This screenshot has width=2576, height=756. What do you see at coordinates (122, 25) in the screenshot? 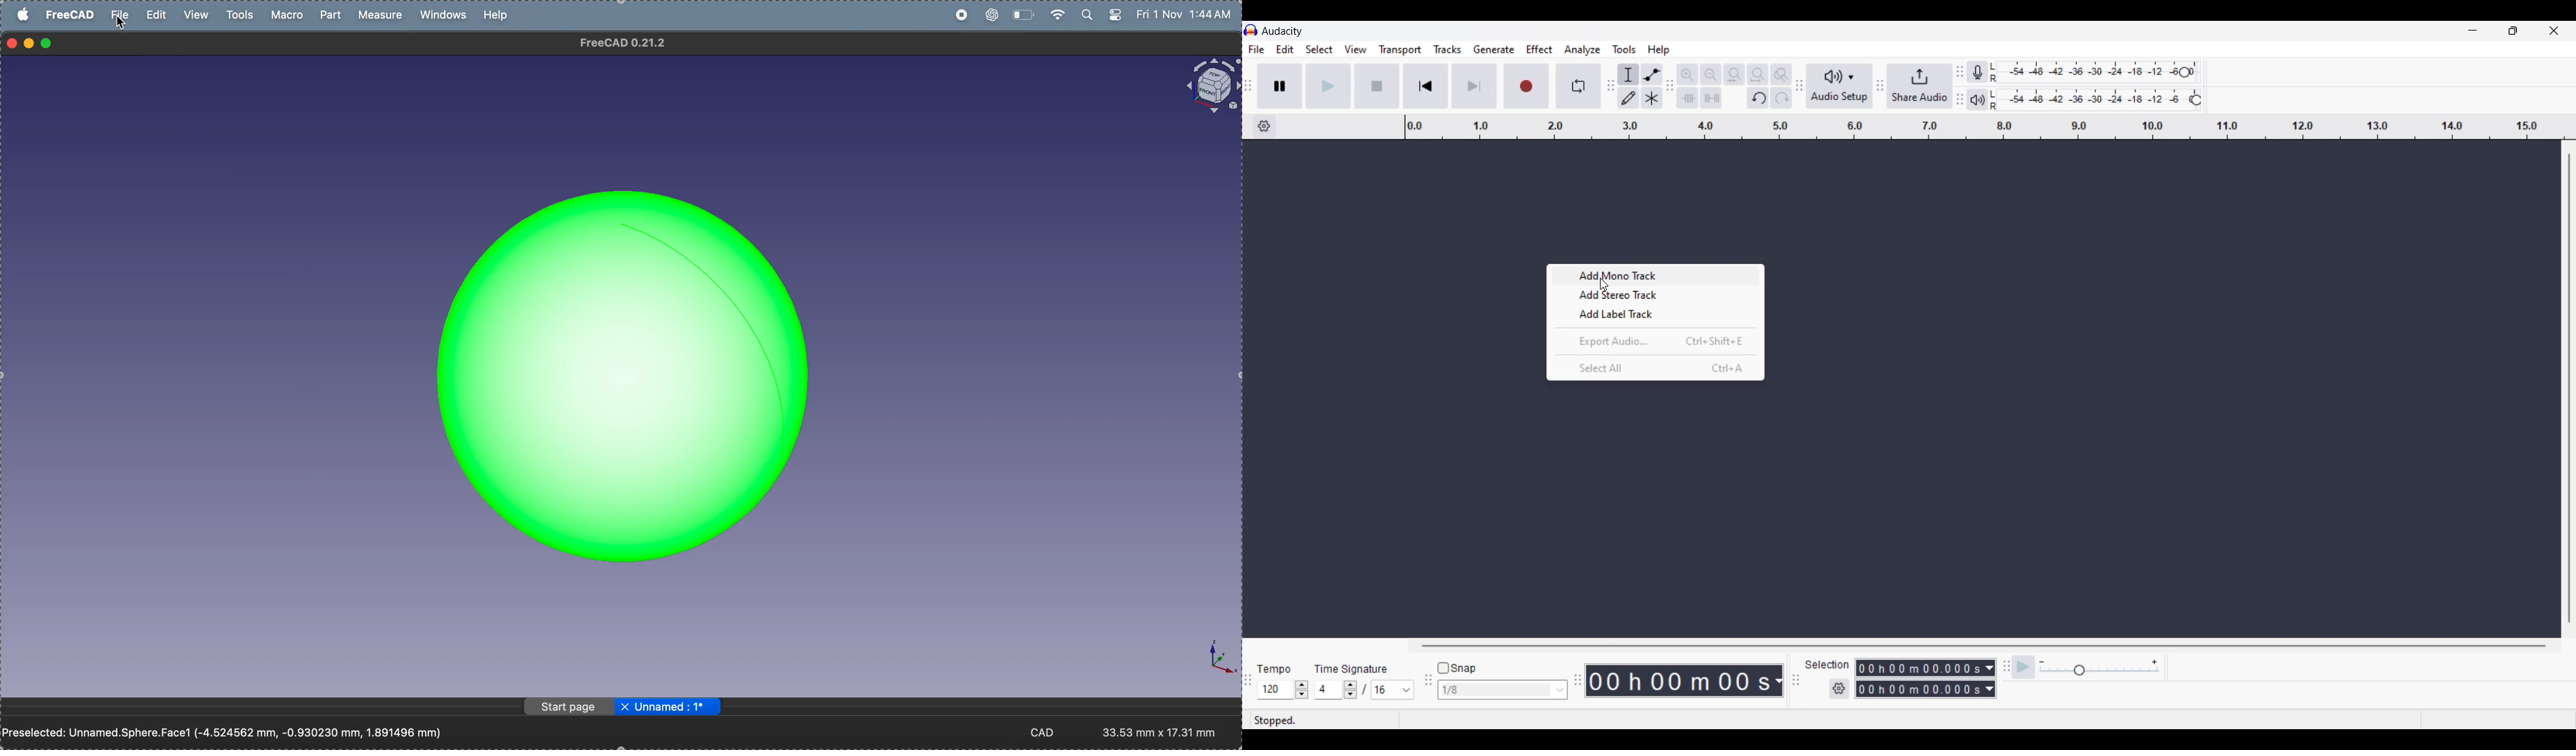
I see `cursor` at bounding box center [122, 25].